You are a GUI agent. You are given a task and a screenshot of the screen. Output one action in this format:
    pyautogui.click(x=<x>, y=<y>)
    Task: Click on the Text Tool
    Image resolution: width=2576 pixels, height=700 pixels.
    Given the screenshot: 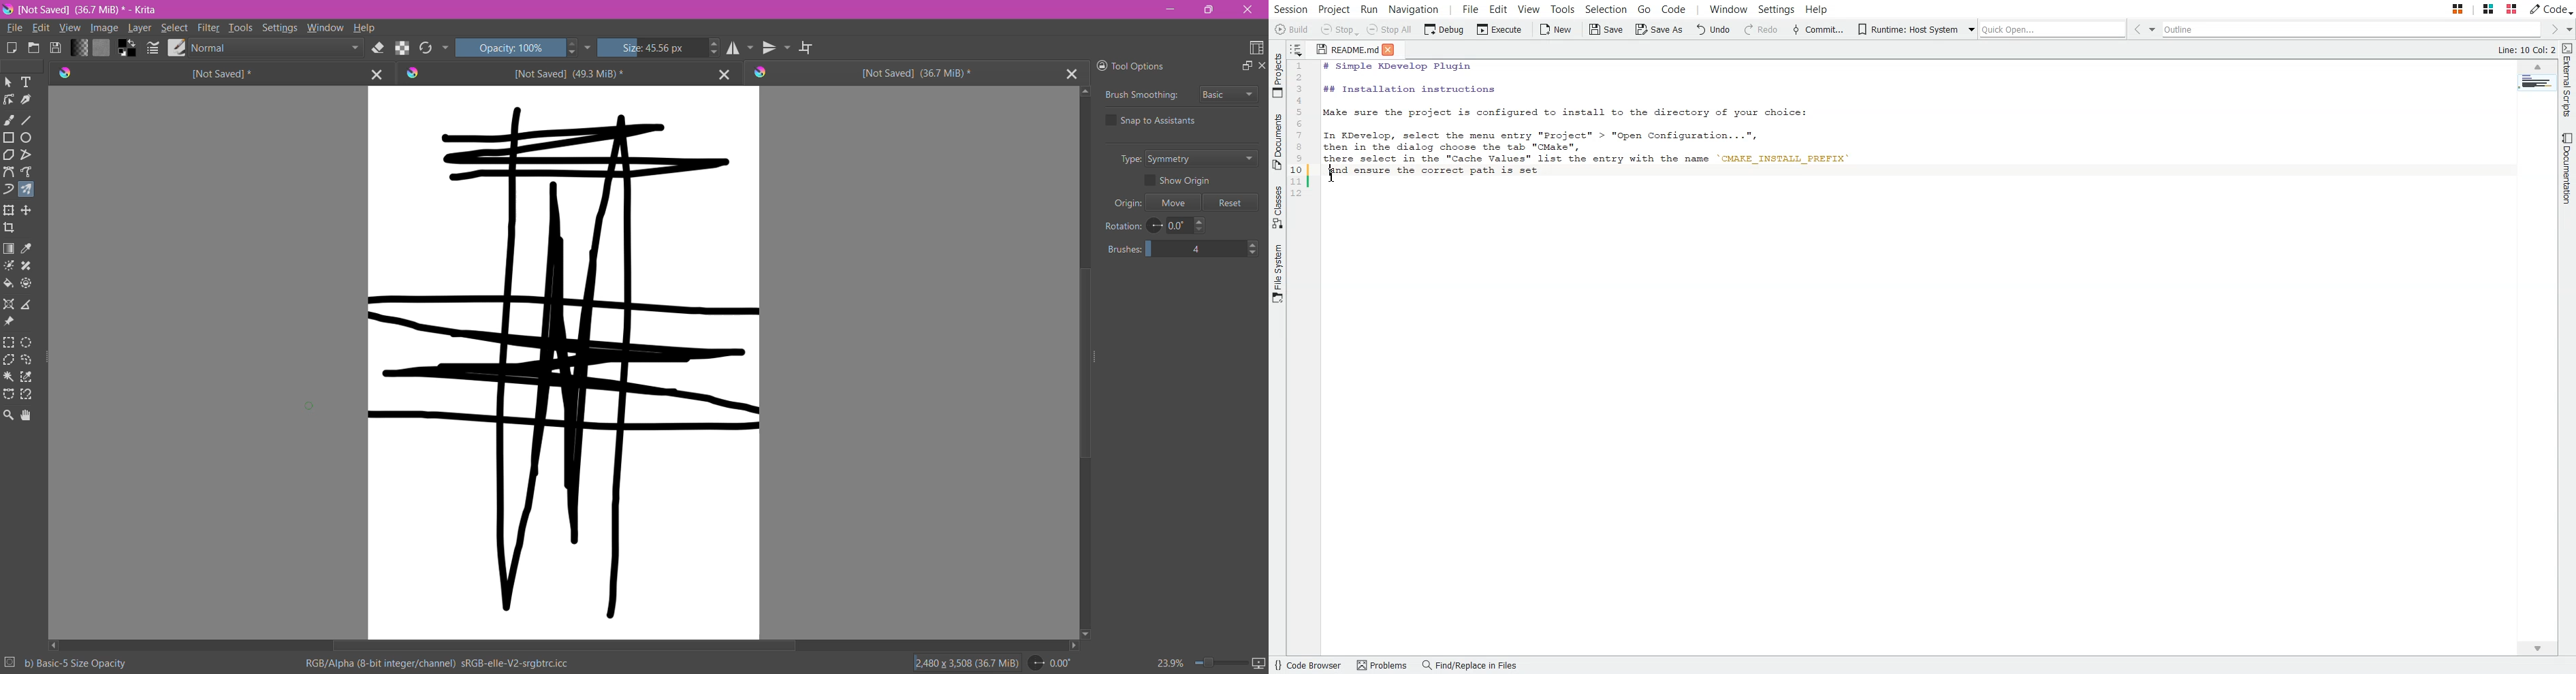 What is the action you would take?
    pyautogui.click(x=26, y=83)
    